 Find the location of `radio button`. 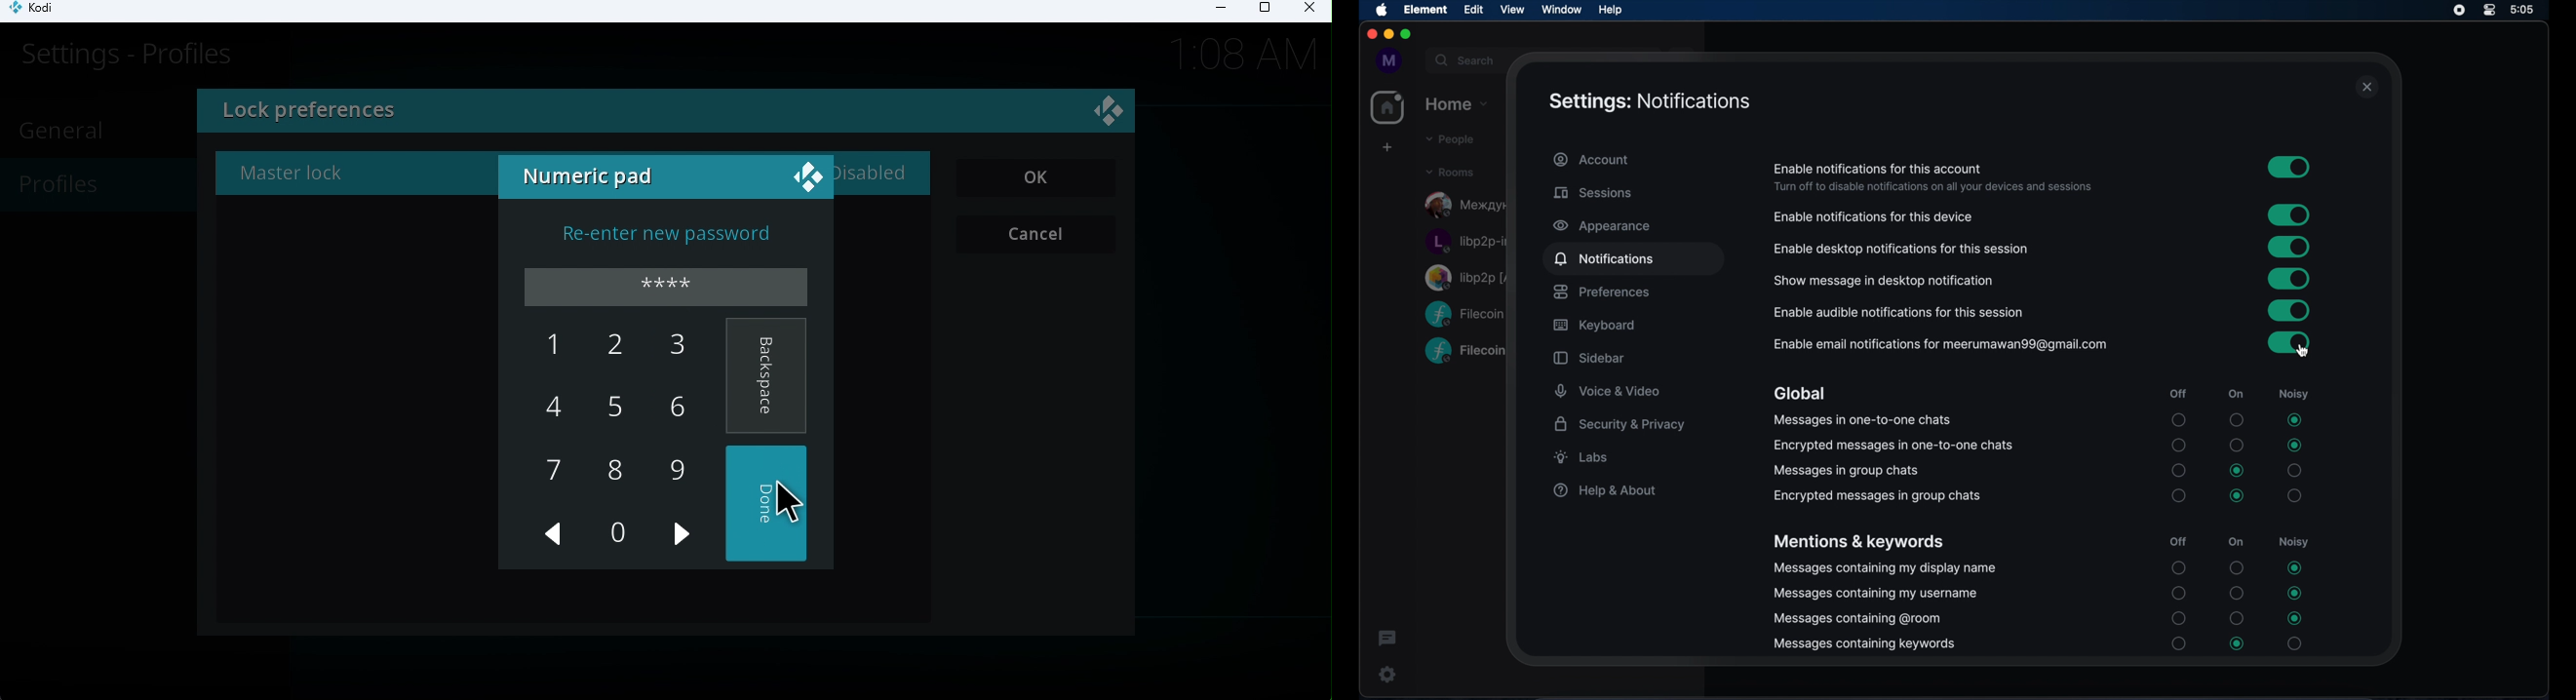

radio button is located at coordinates (2237, 445).